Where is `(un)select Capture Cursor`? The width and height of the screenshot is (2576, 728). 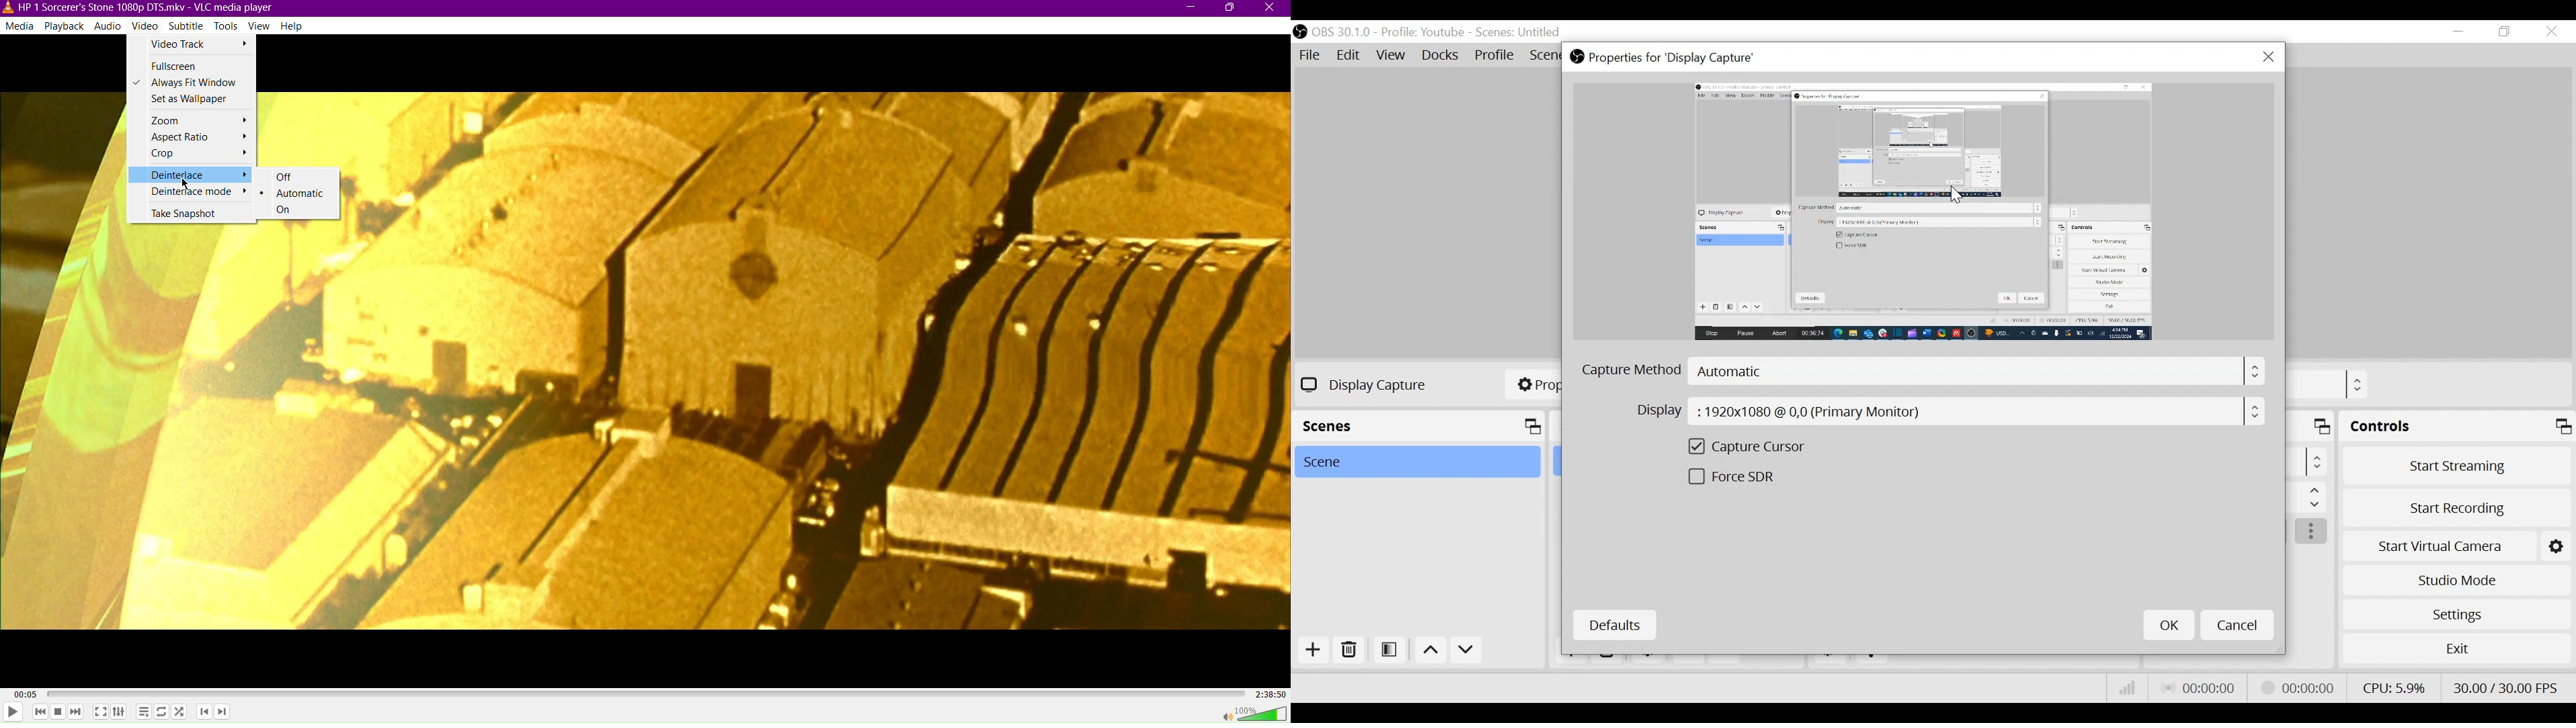
(un)select Capture Cursor is located at coordinates (1760, 449).